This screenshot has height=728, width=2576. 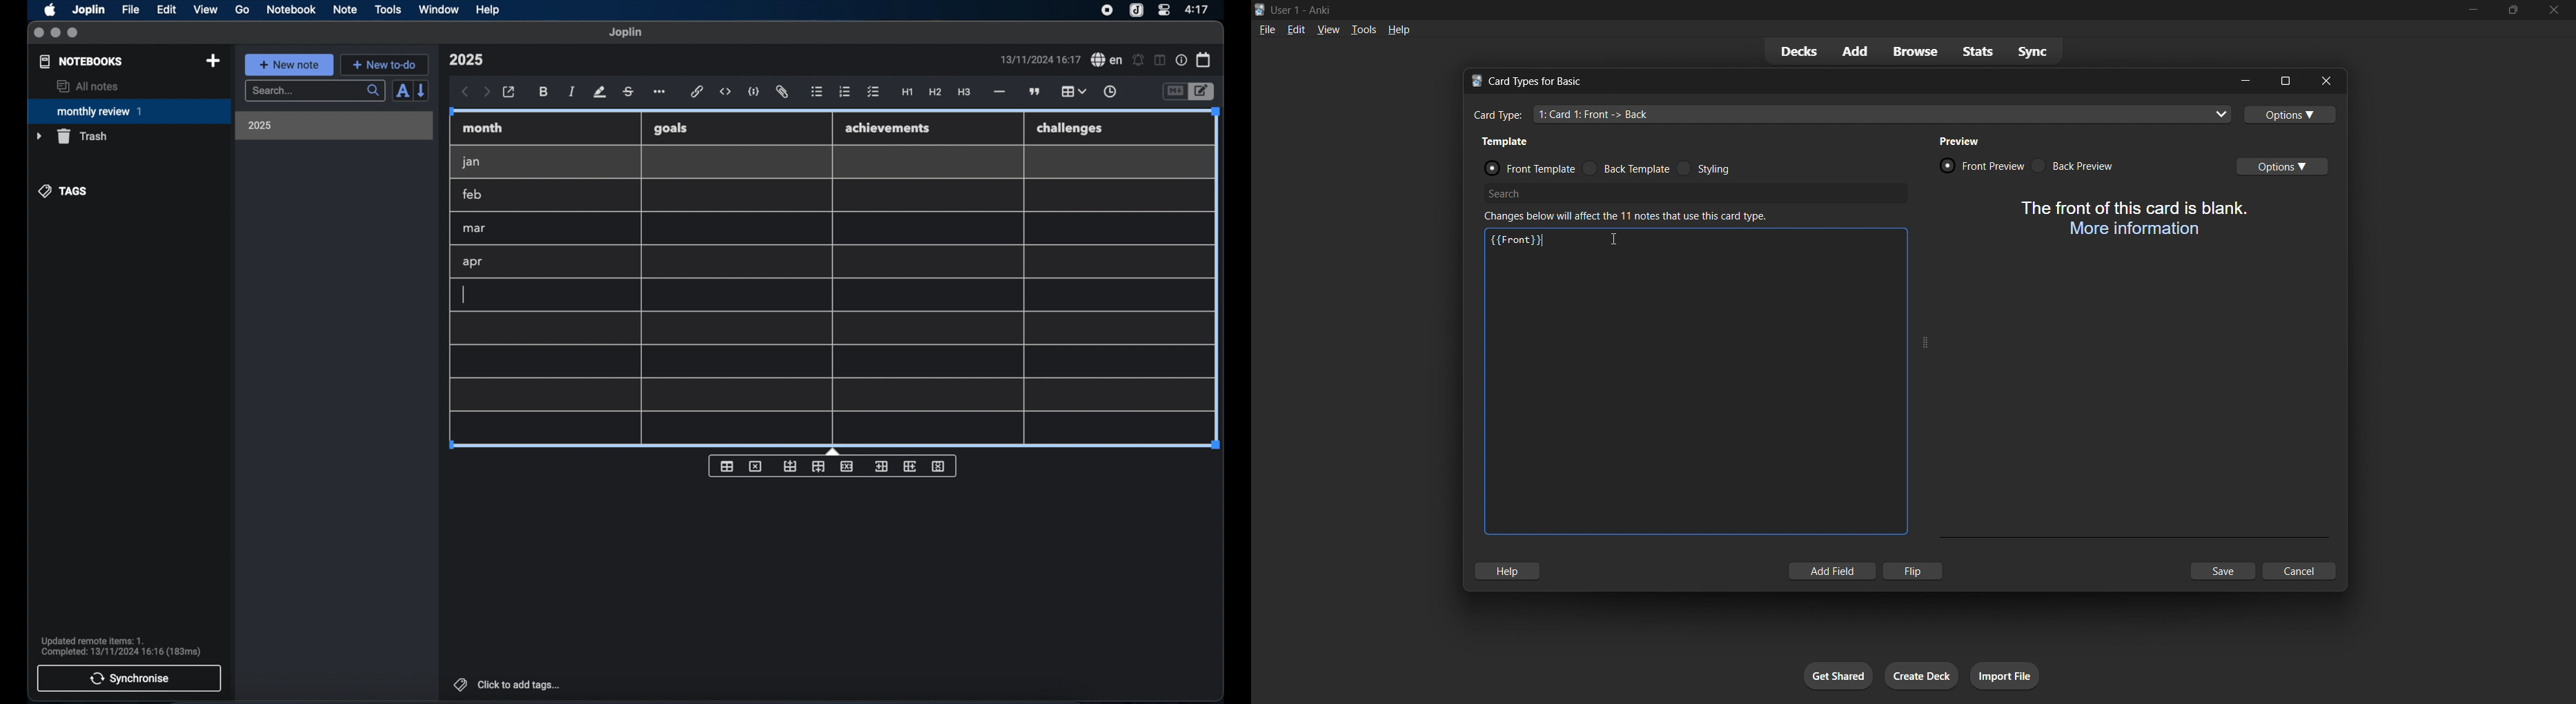 What do you see at coordinates (1110, 92) in the screenshot?
I see `insert time` at bounding box center [1110, 92].